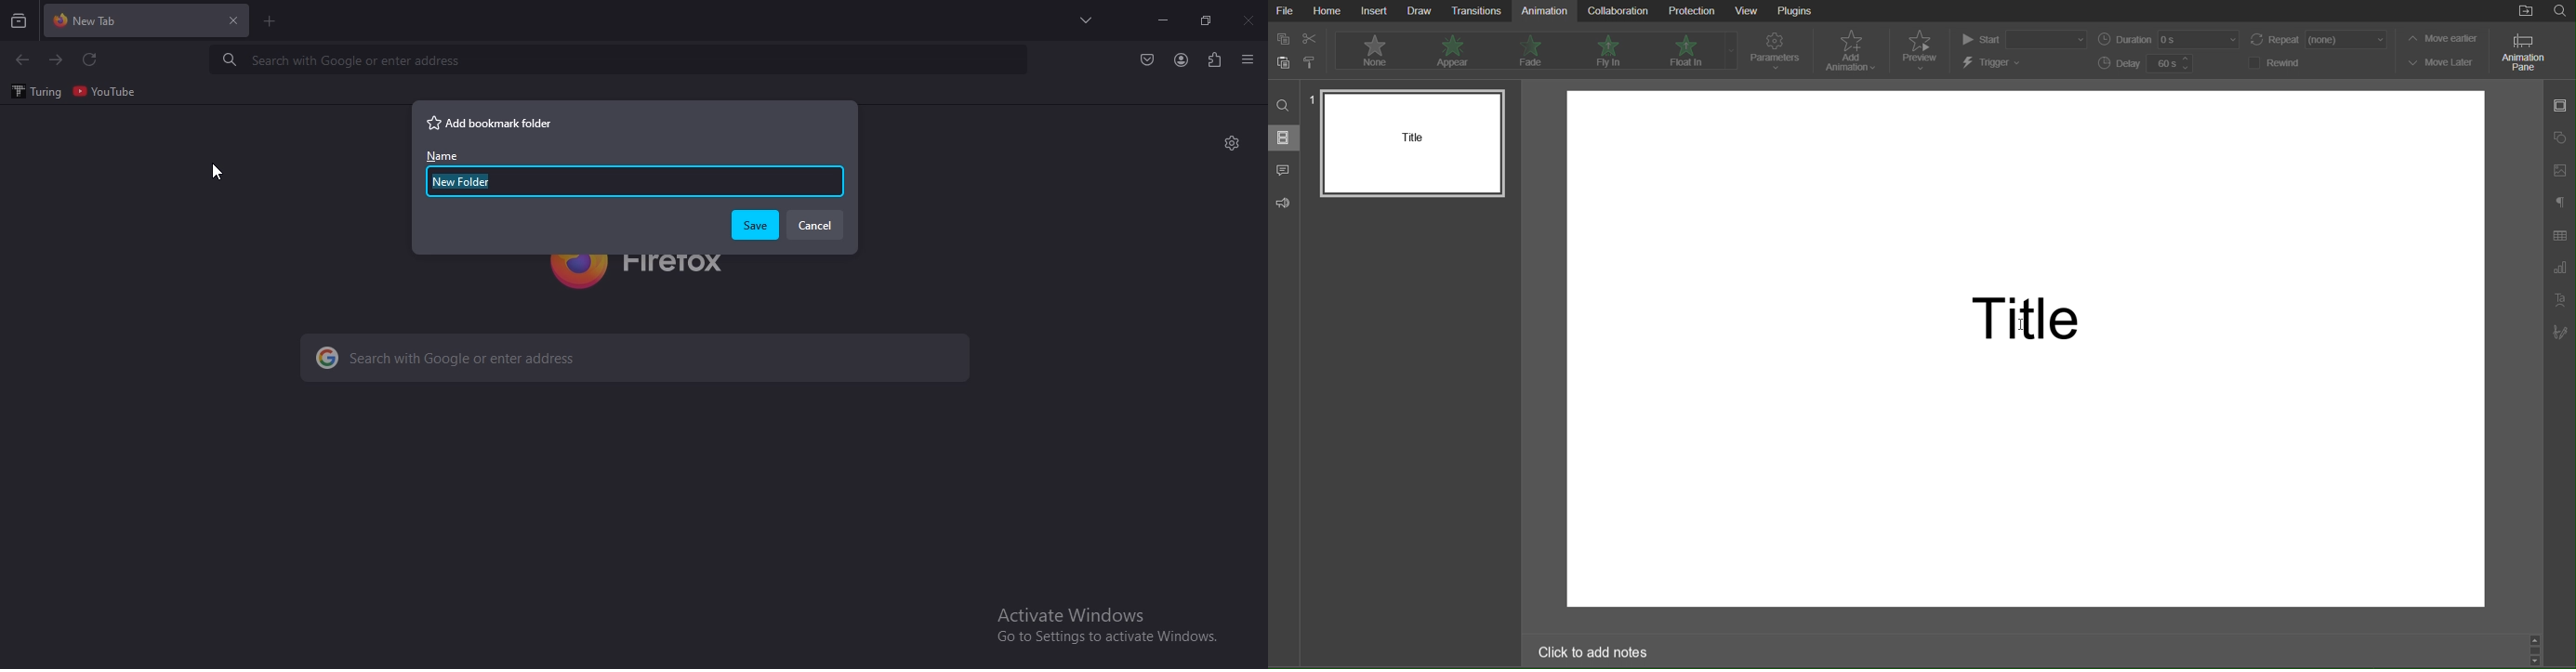 The height and width of the screenshot is (672, 2576). Describe the element at coordinates (2561, 268) in the screenshot. I see `Graph Settings` at that location.